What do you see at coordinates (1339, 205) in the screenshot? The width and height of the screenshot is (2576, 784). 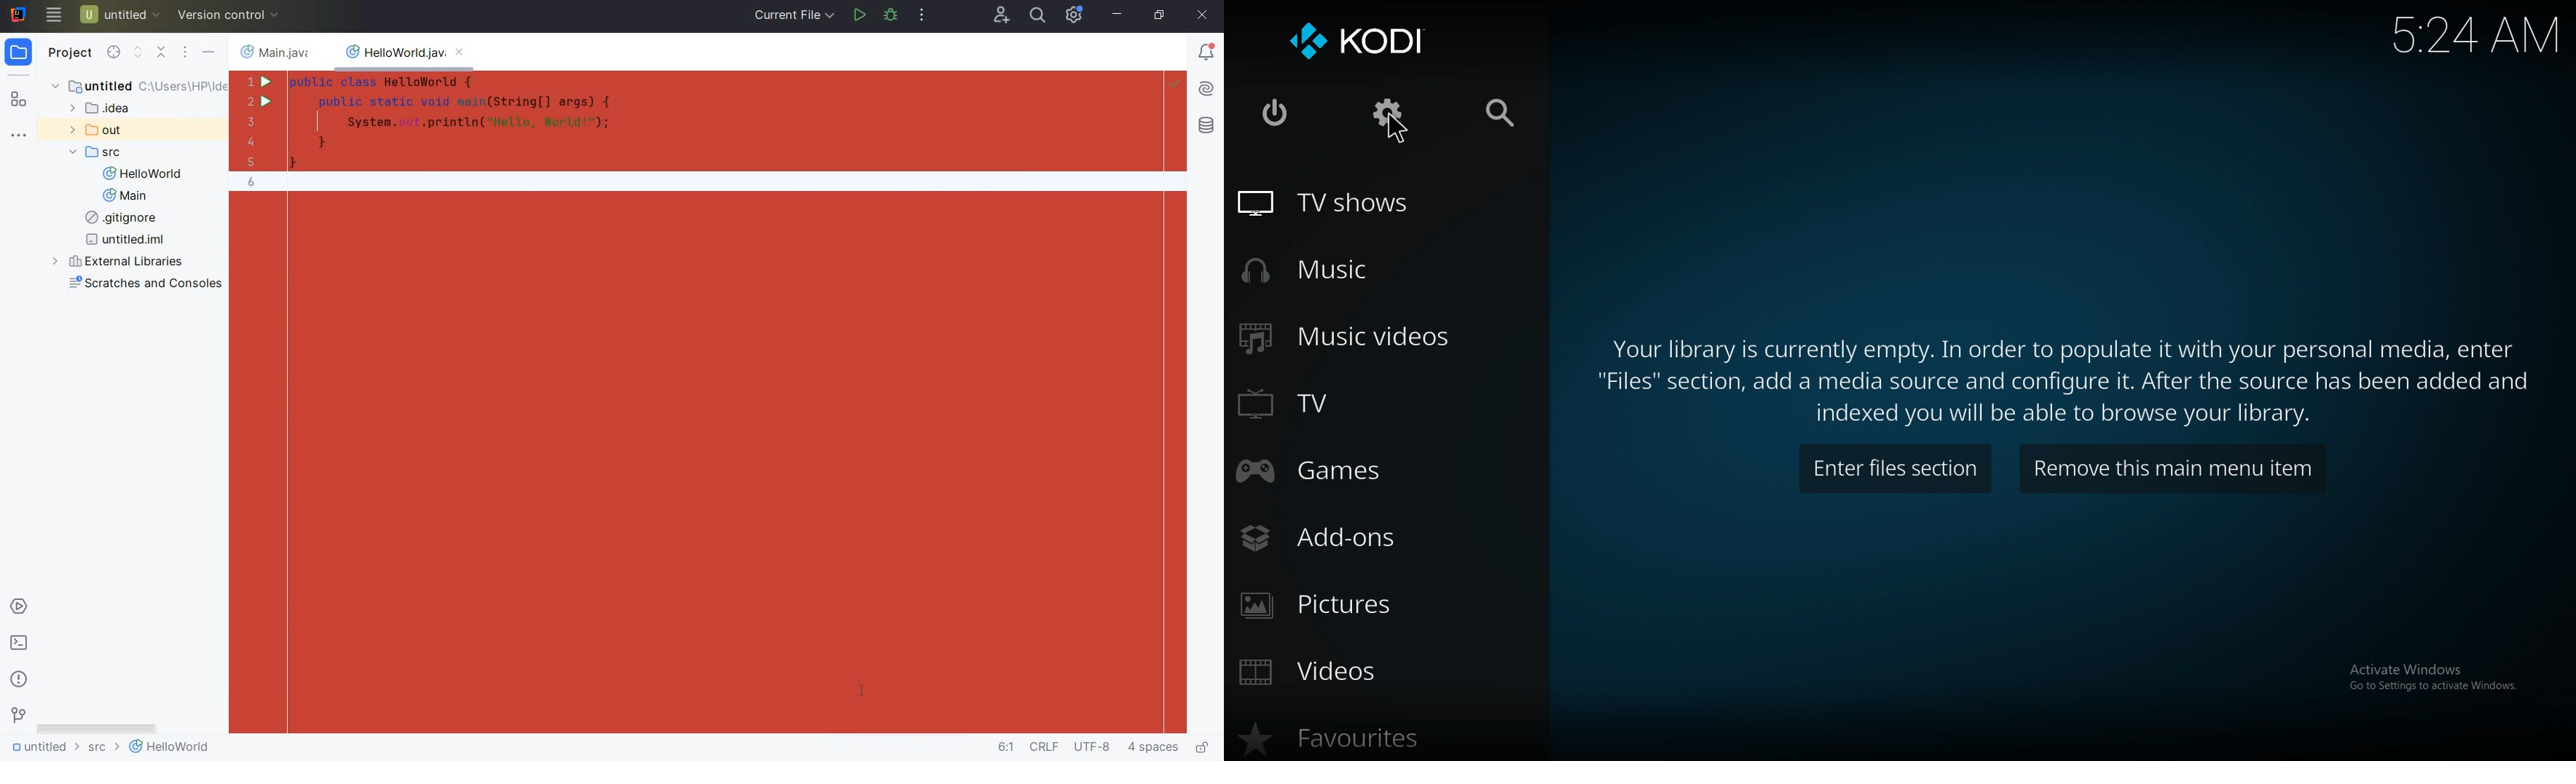 I see `tv shows` at bounding box center [1339, 205].